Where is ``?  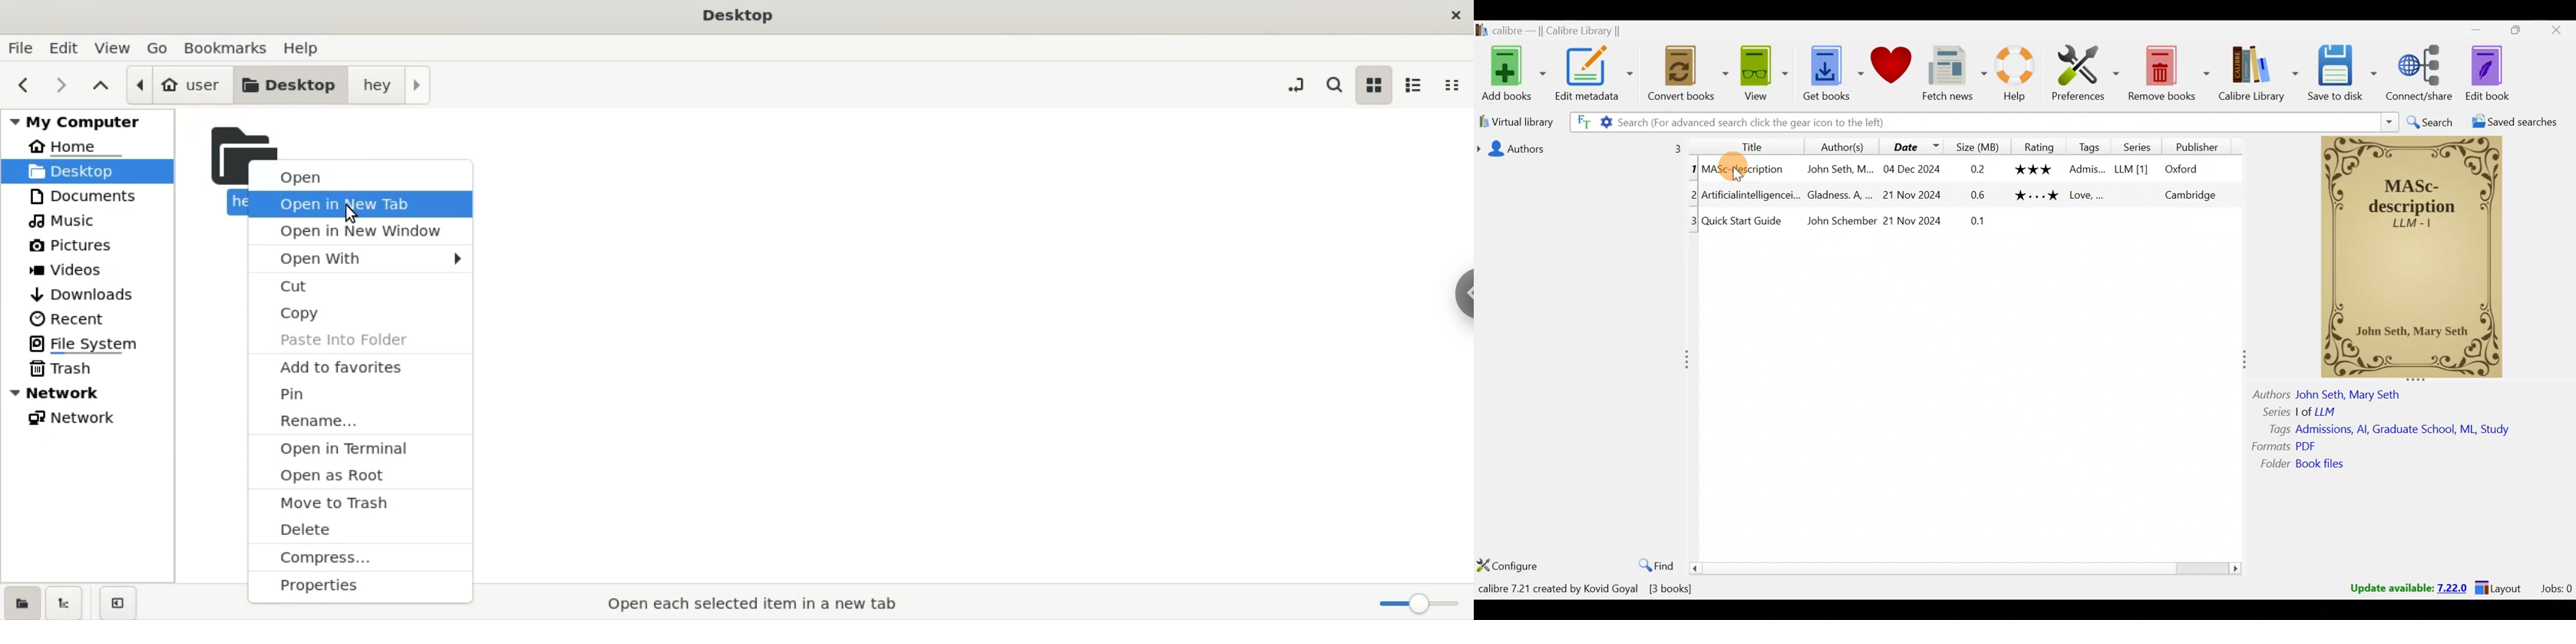  is located at coordinates (2243, 364).